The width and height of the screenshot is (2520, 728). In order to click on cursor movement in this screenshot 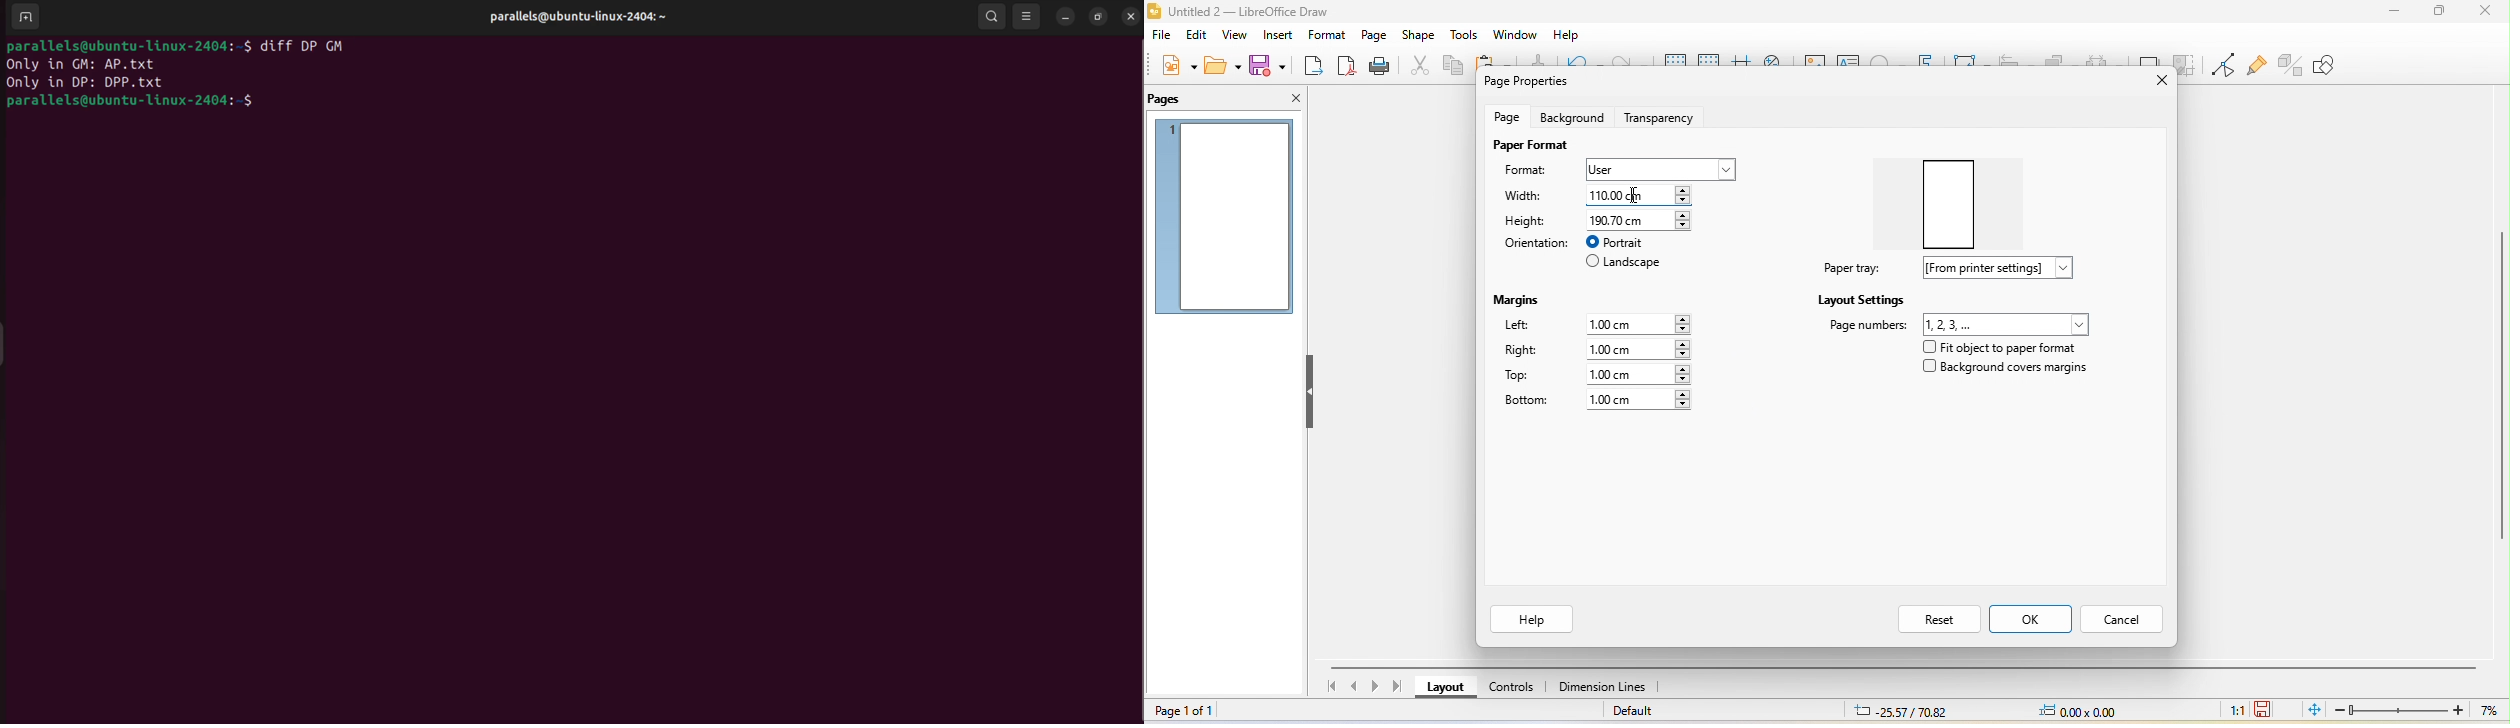, I will do `click(1635, 194)`.